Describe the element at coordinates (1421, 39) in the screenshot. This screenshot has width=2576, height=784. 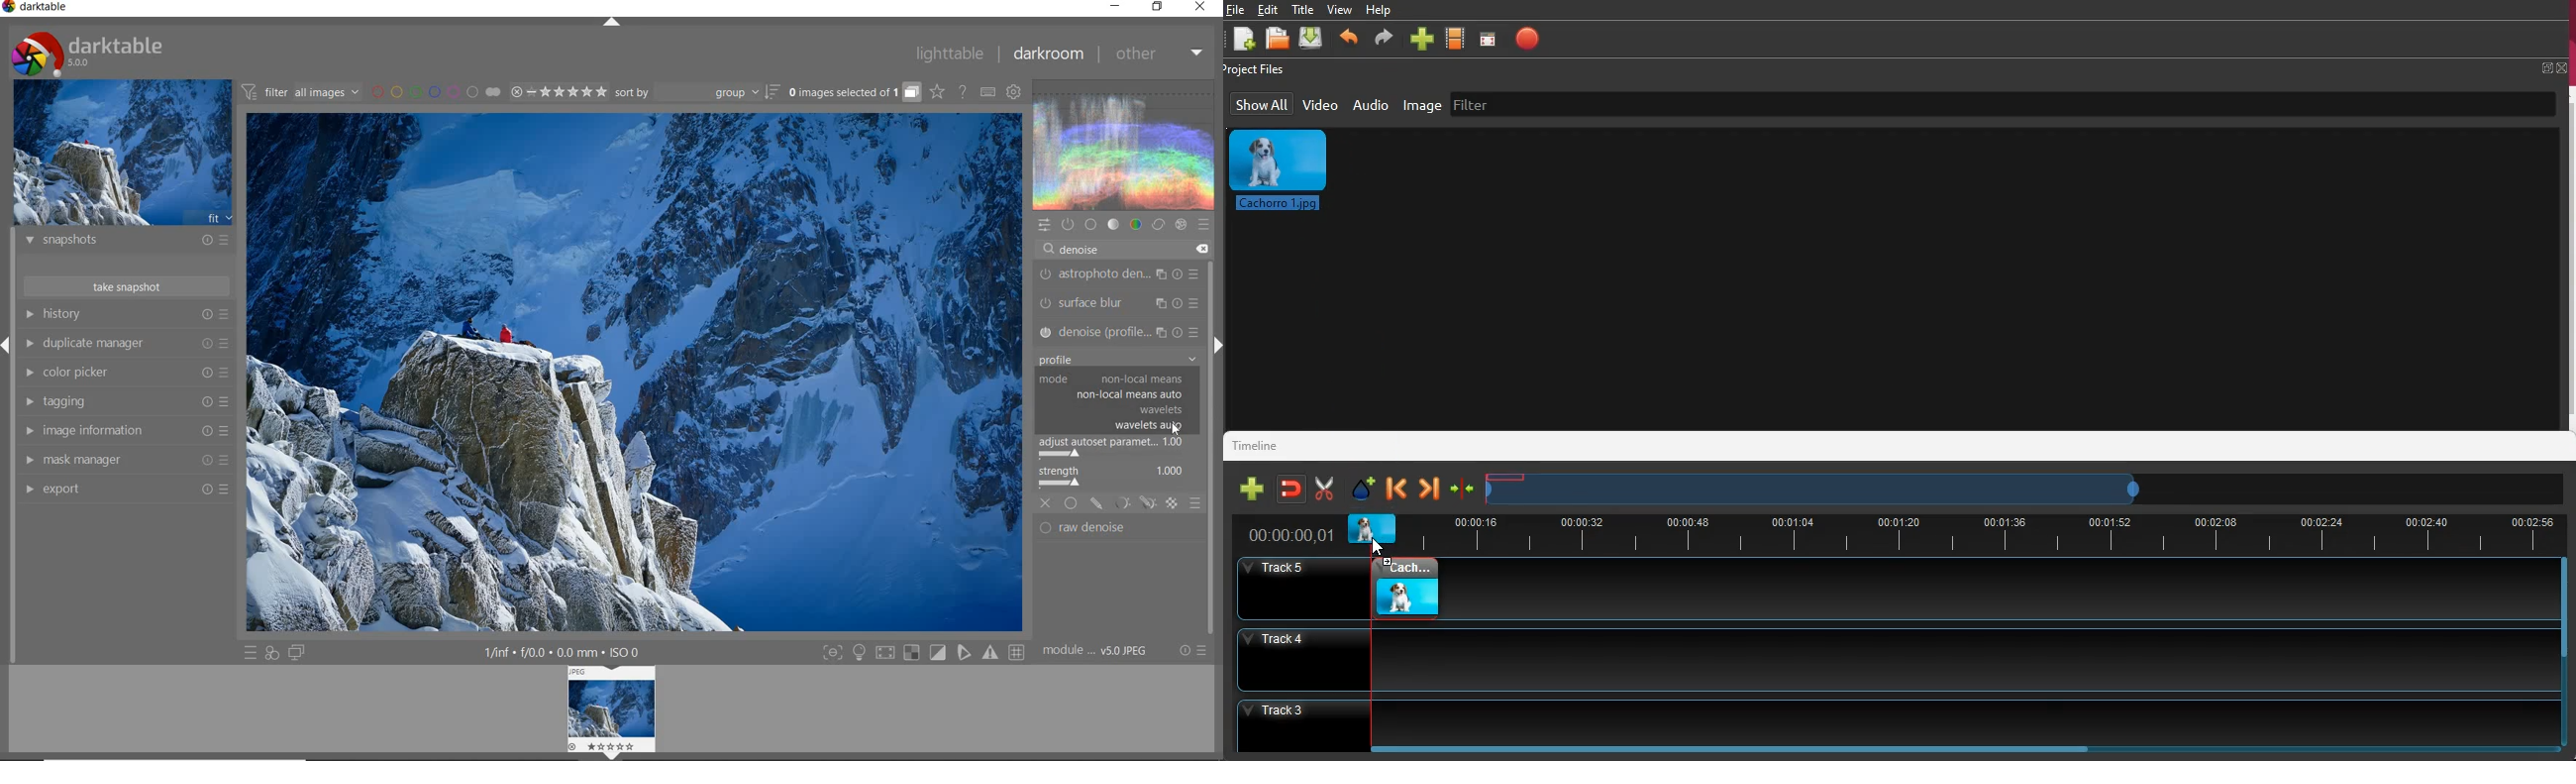
I see `more` at that location.